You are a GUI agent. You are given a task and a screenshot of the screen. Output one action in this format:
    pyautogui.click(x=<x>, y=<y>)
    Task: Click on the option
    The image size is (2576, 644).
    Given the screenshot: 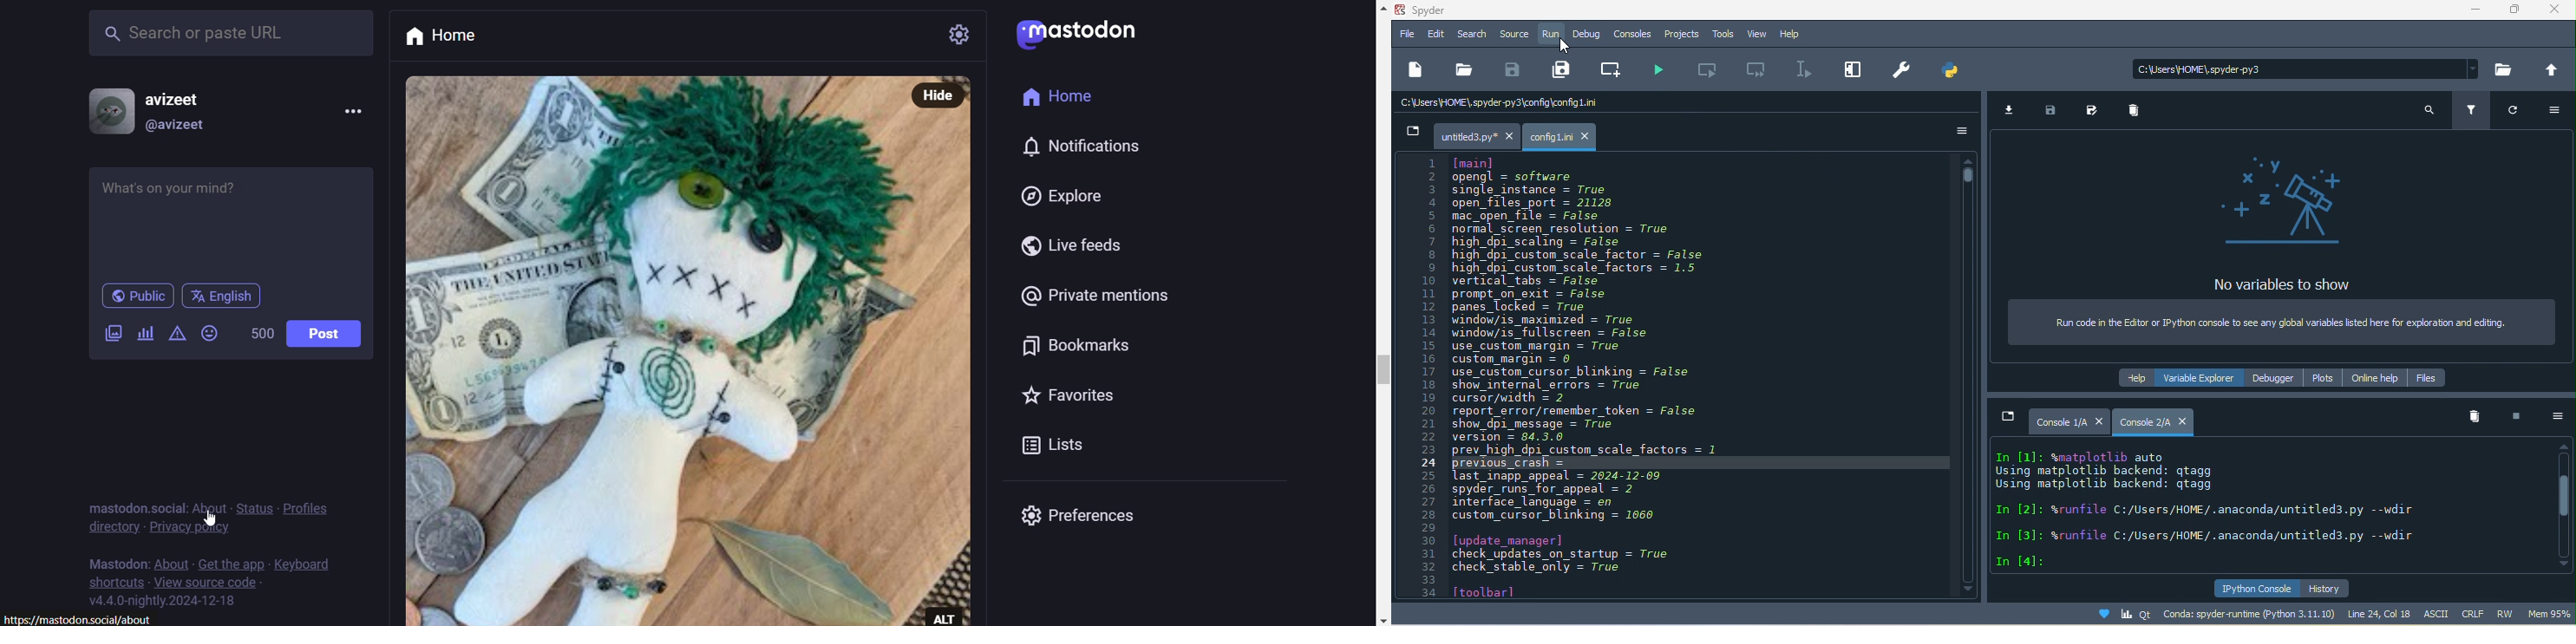 What is the action you would take?
    pyautogui.click(x=2556, y=109)
    